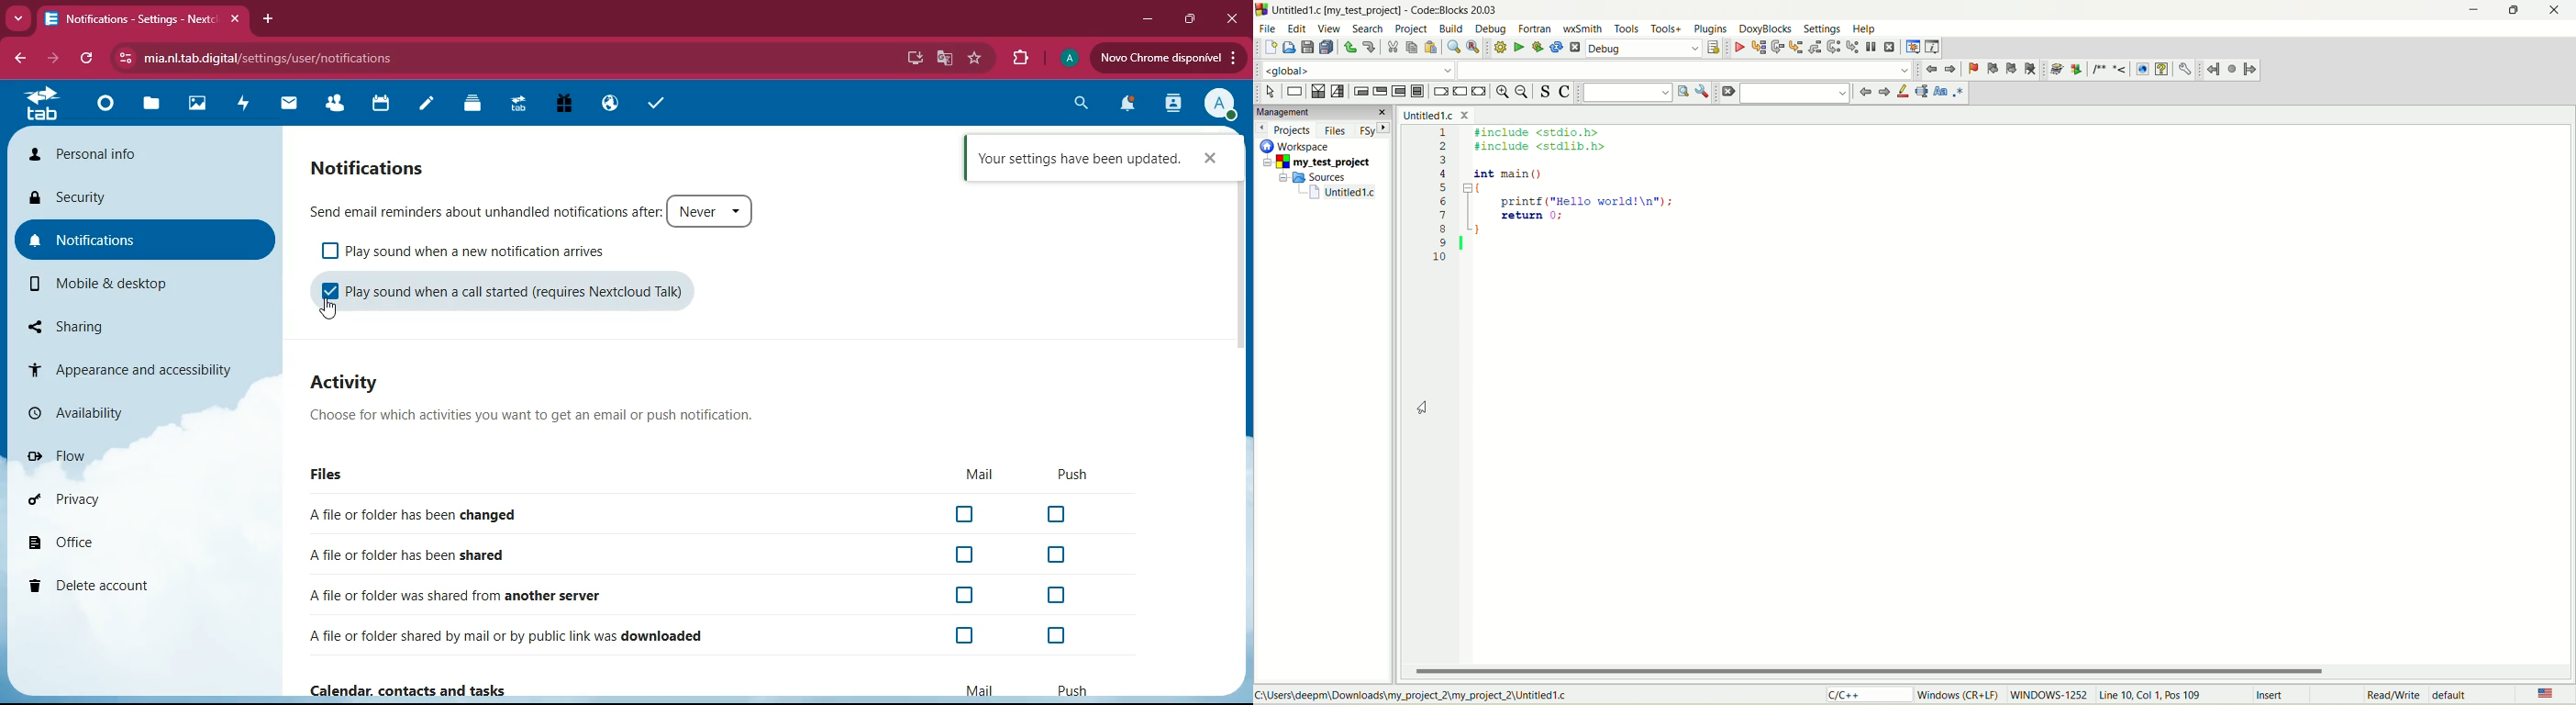  I want to click on off, so click(1059, 516).